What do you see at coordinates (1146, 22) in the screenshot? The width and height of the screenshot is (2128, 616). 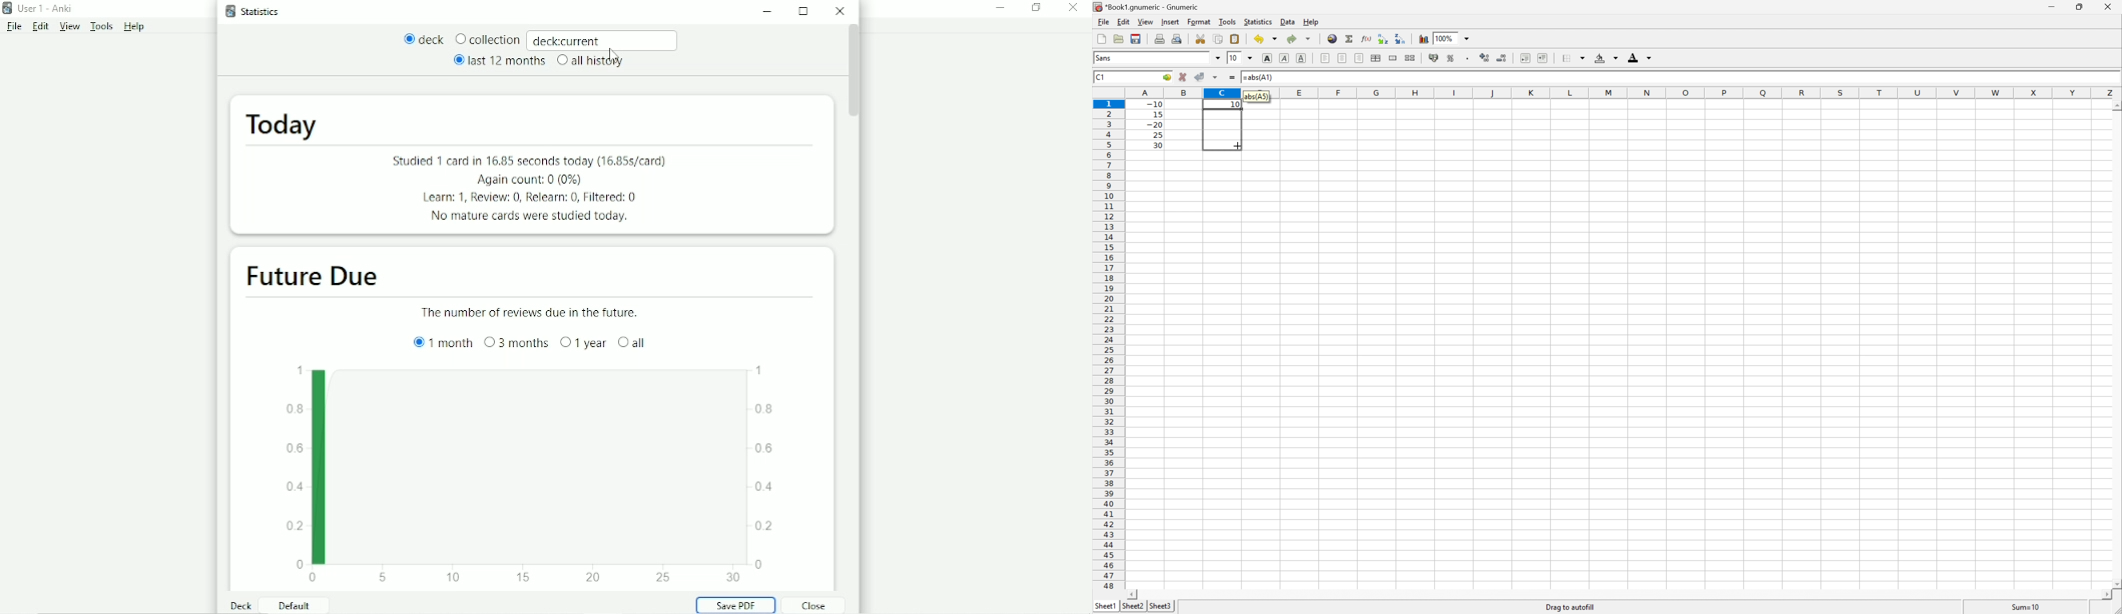 I see `View` at bounding box center [1146, 22].